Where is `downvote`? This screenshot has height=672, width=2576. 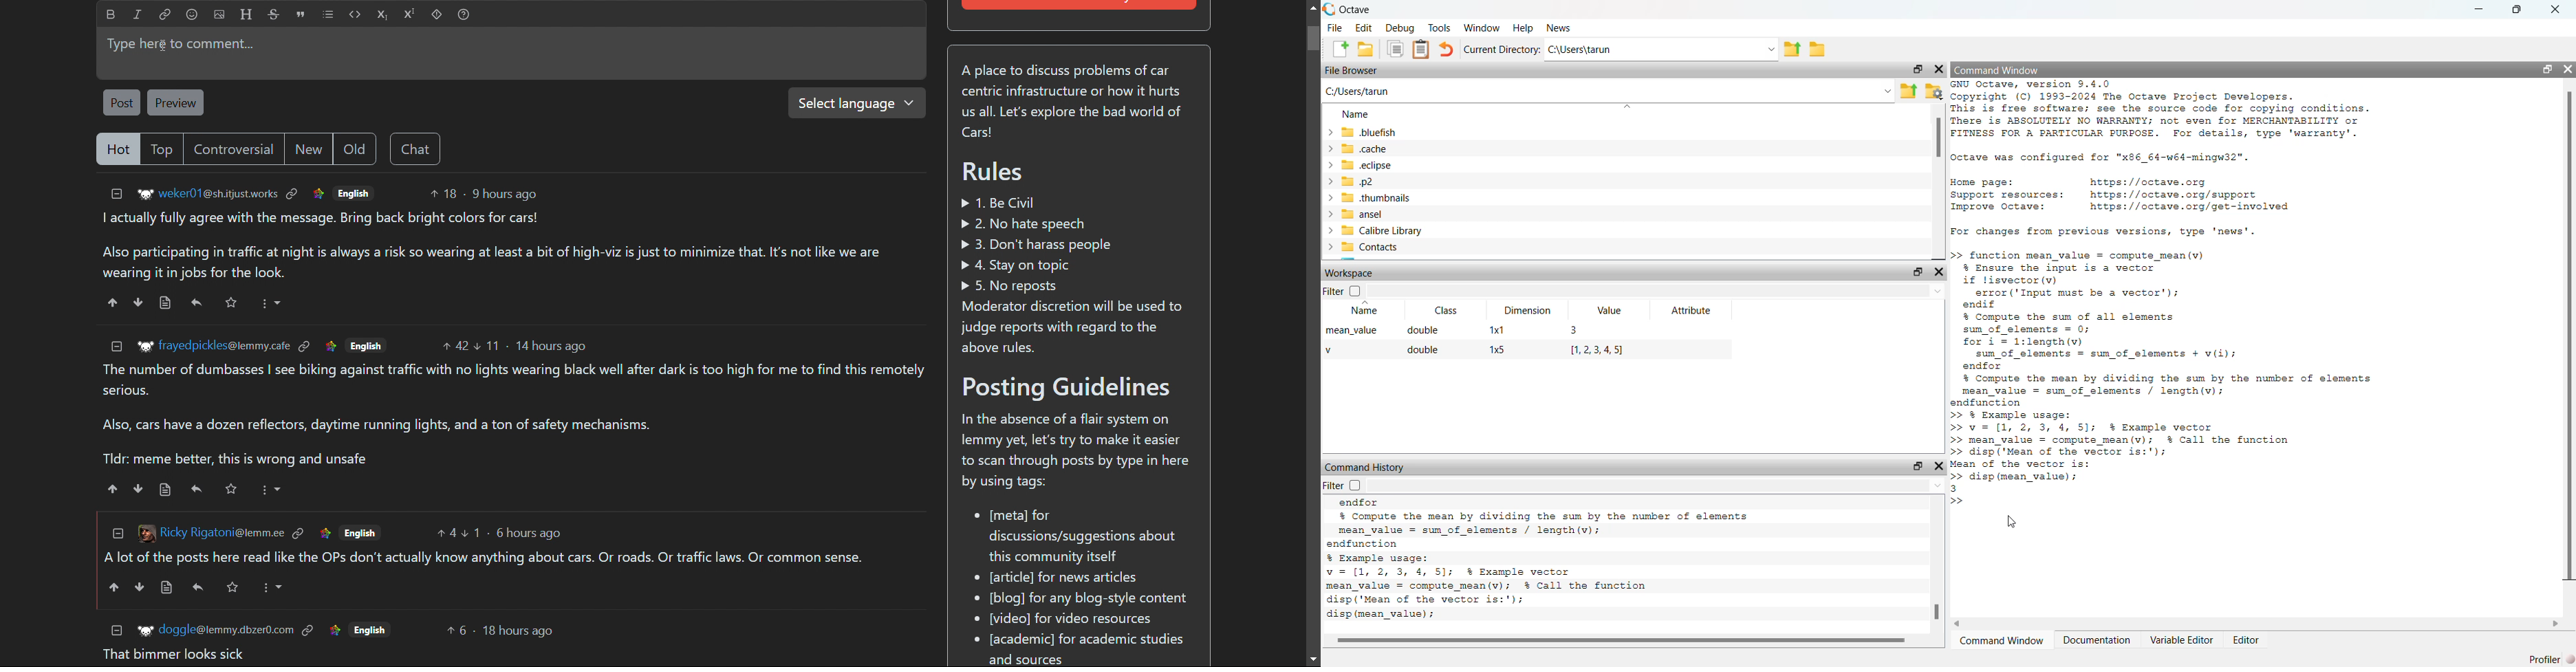 downvote is located at coordinates (139, 587).